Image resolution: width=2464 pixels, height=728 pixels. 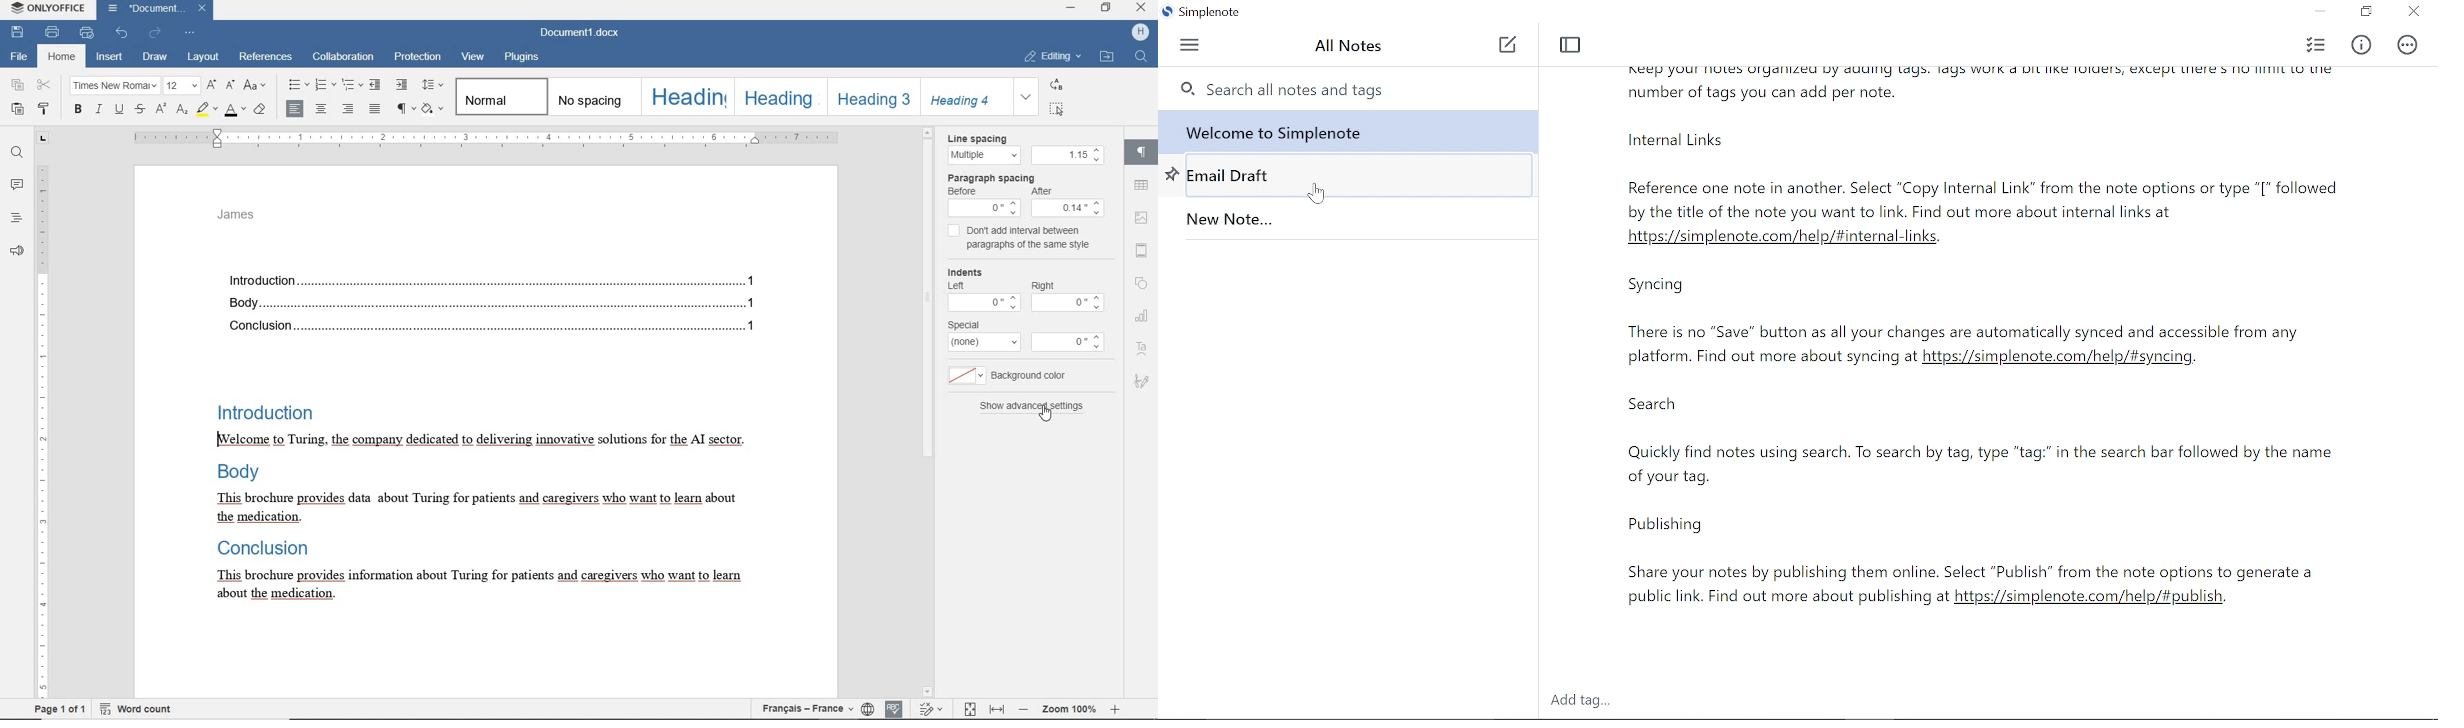 What do you see at coordinates (1118, 410) in the screenshot?
I see `scrollbar` at bounding box center [1118, 410].